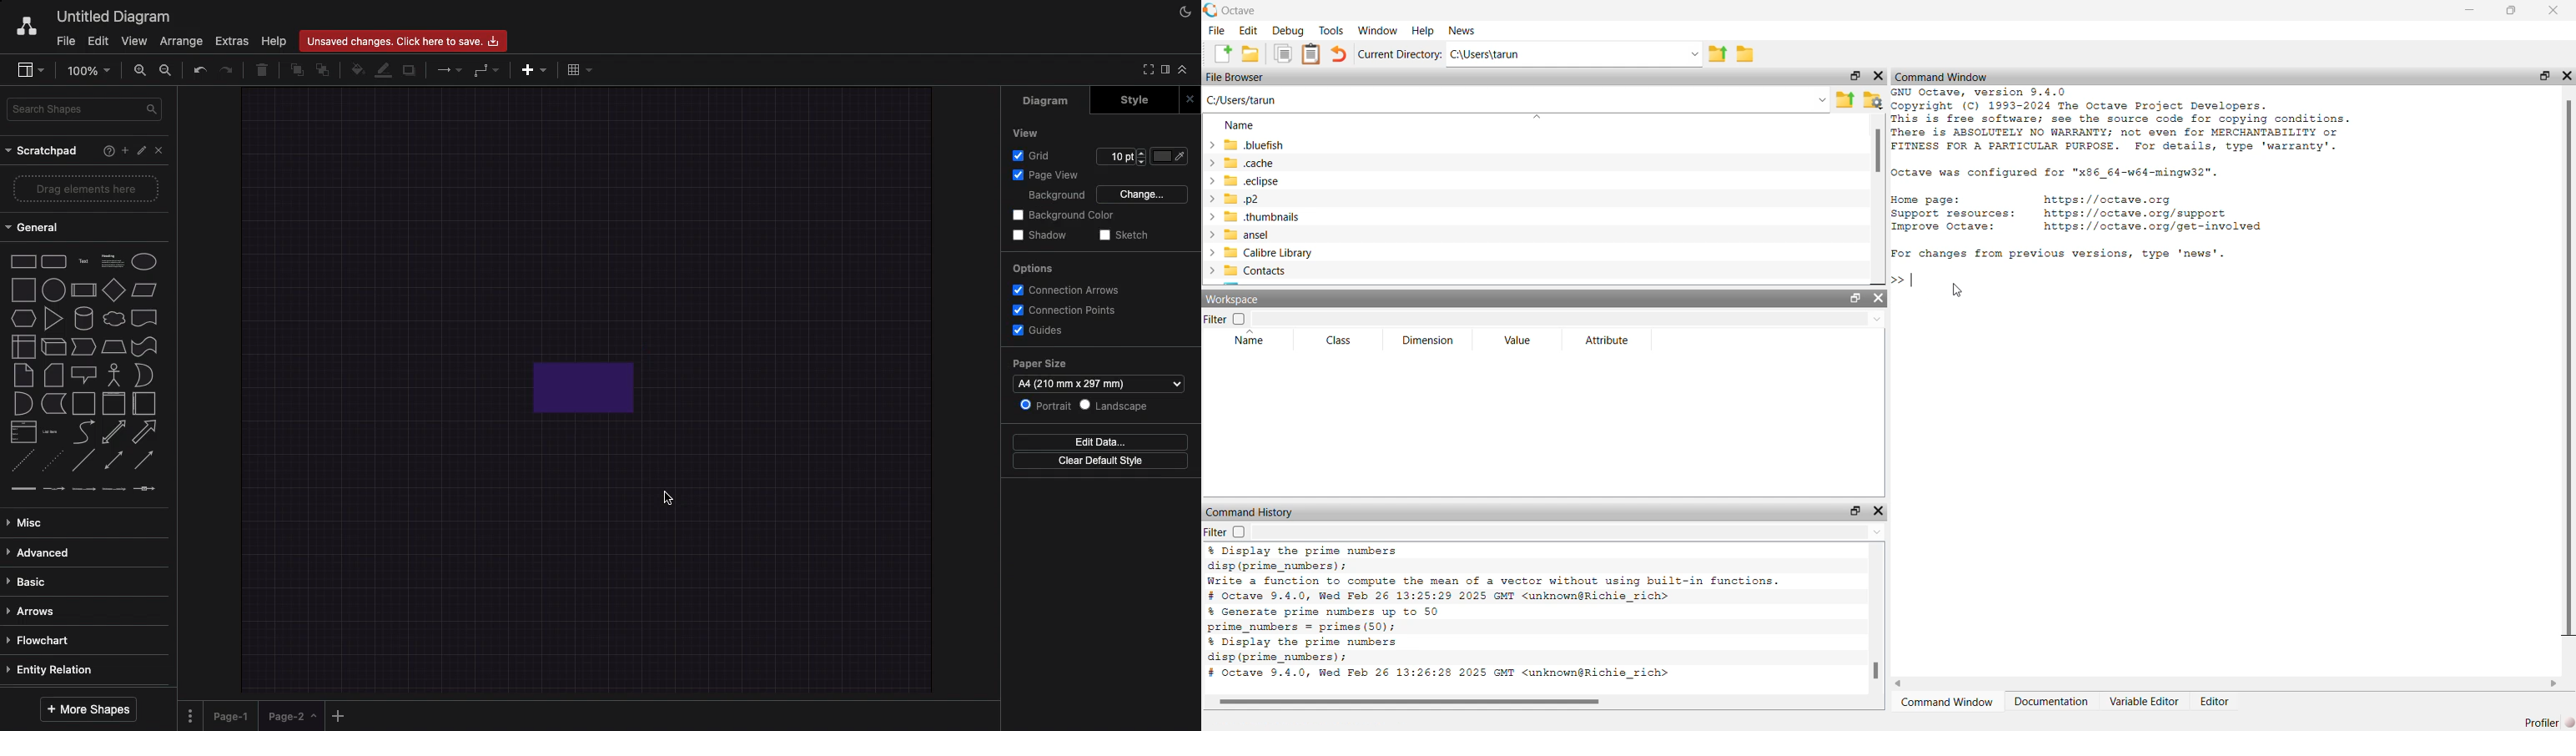 The height and width of the screenshot is (756, 2576). I want to click on Page view, so click(1047, 174).